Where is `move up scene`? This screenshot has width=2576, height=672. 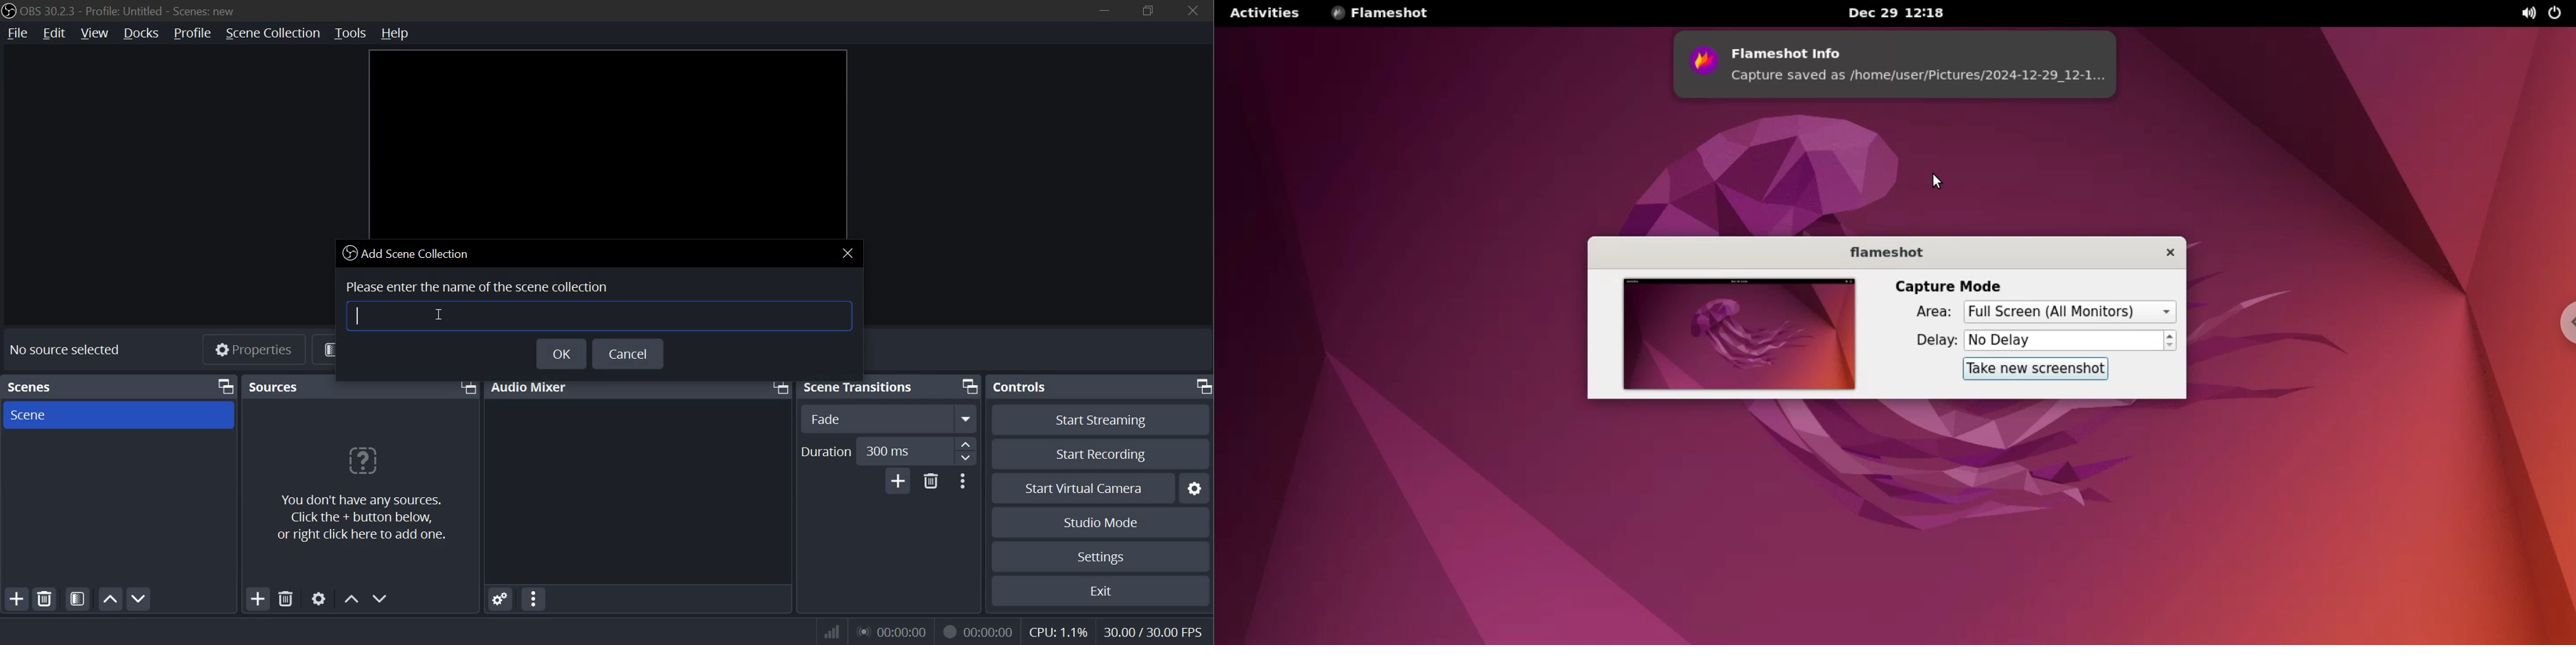 move up scene is located at coordinates (110, 598).